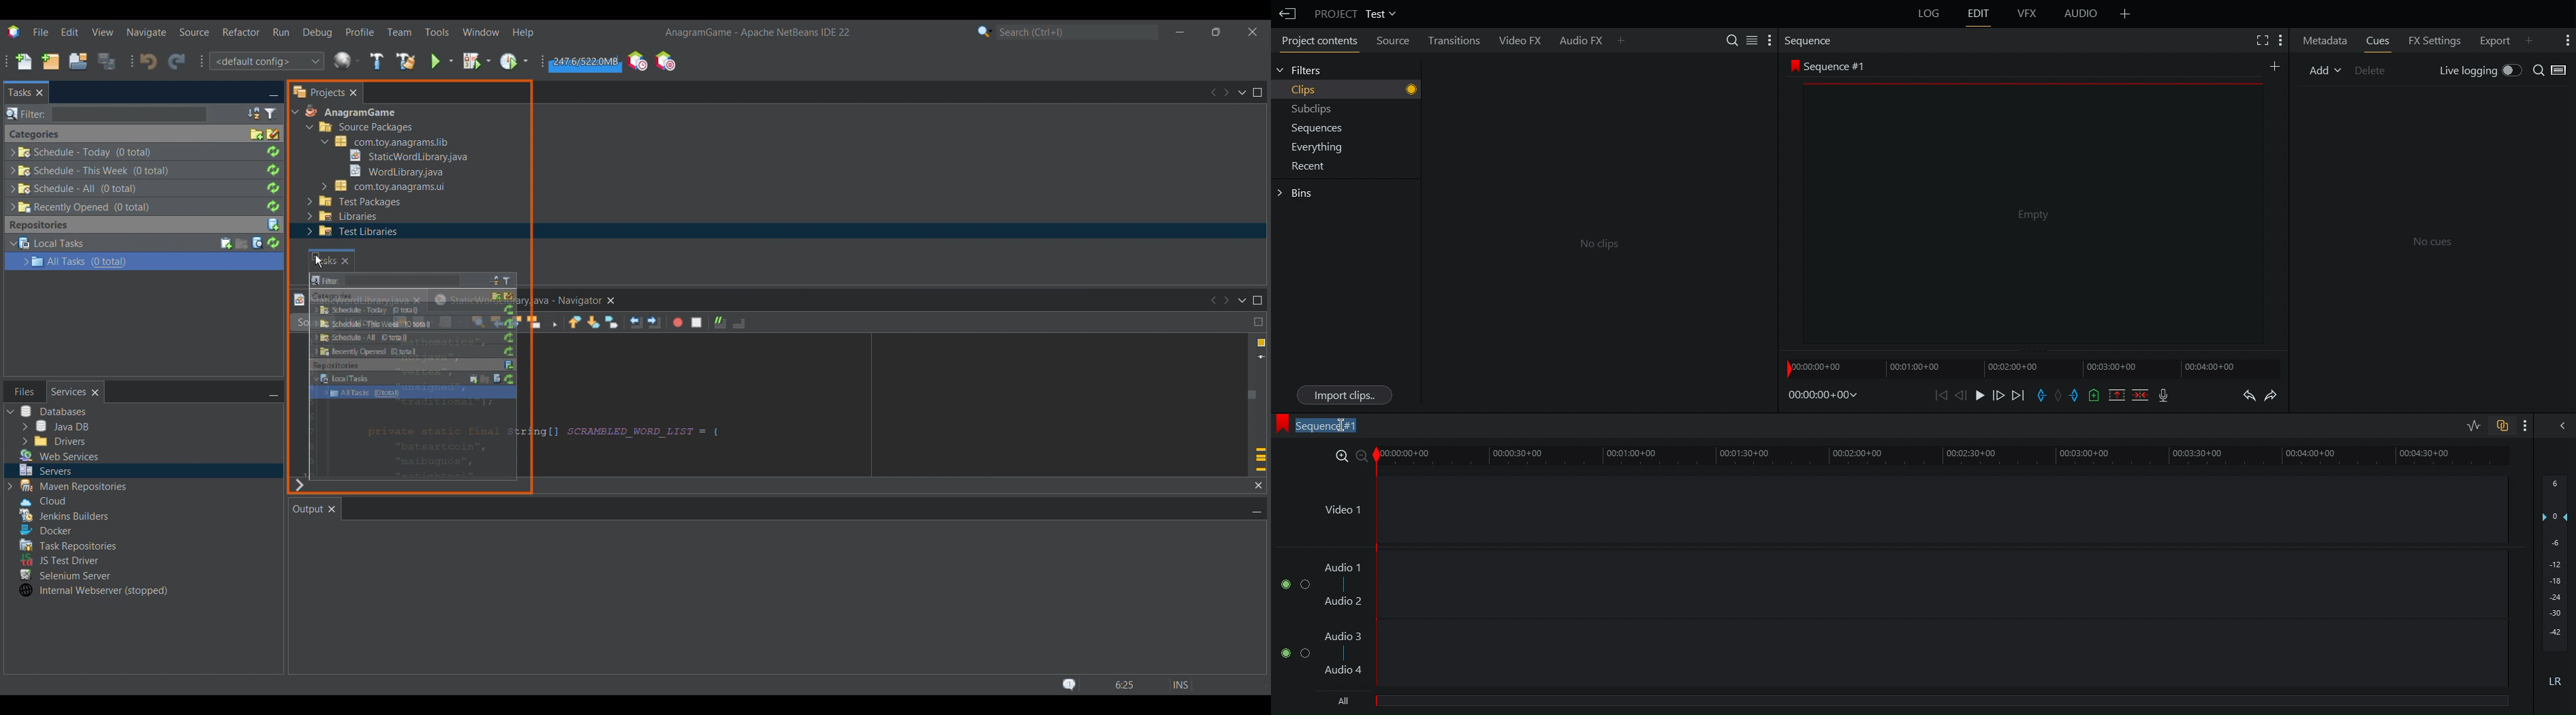 This screenshot has width=2576, height=728. I want to click on Globe icon, so click(347, 60).